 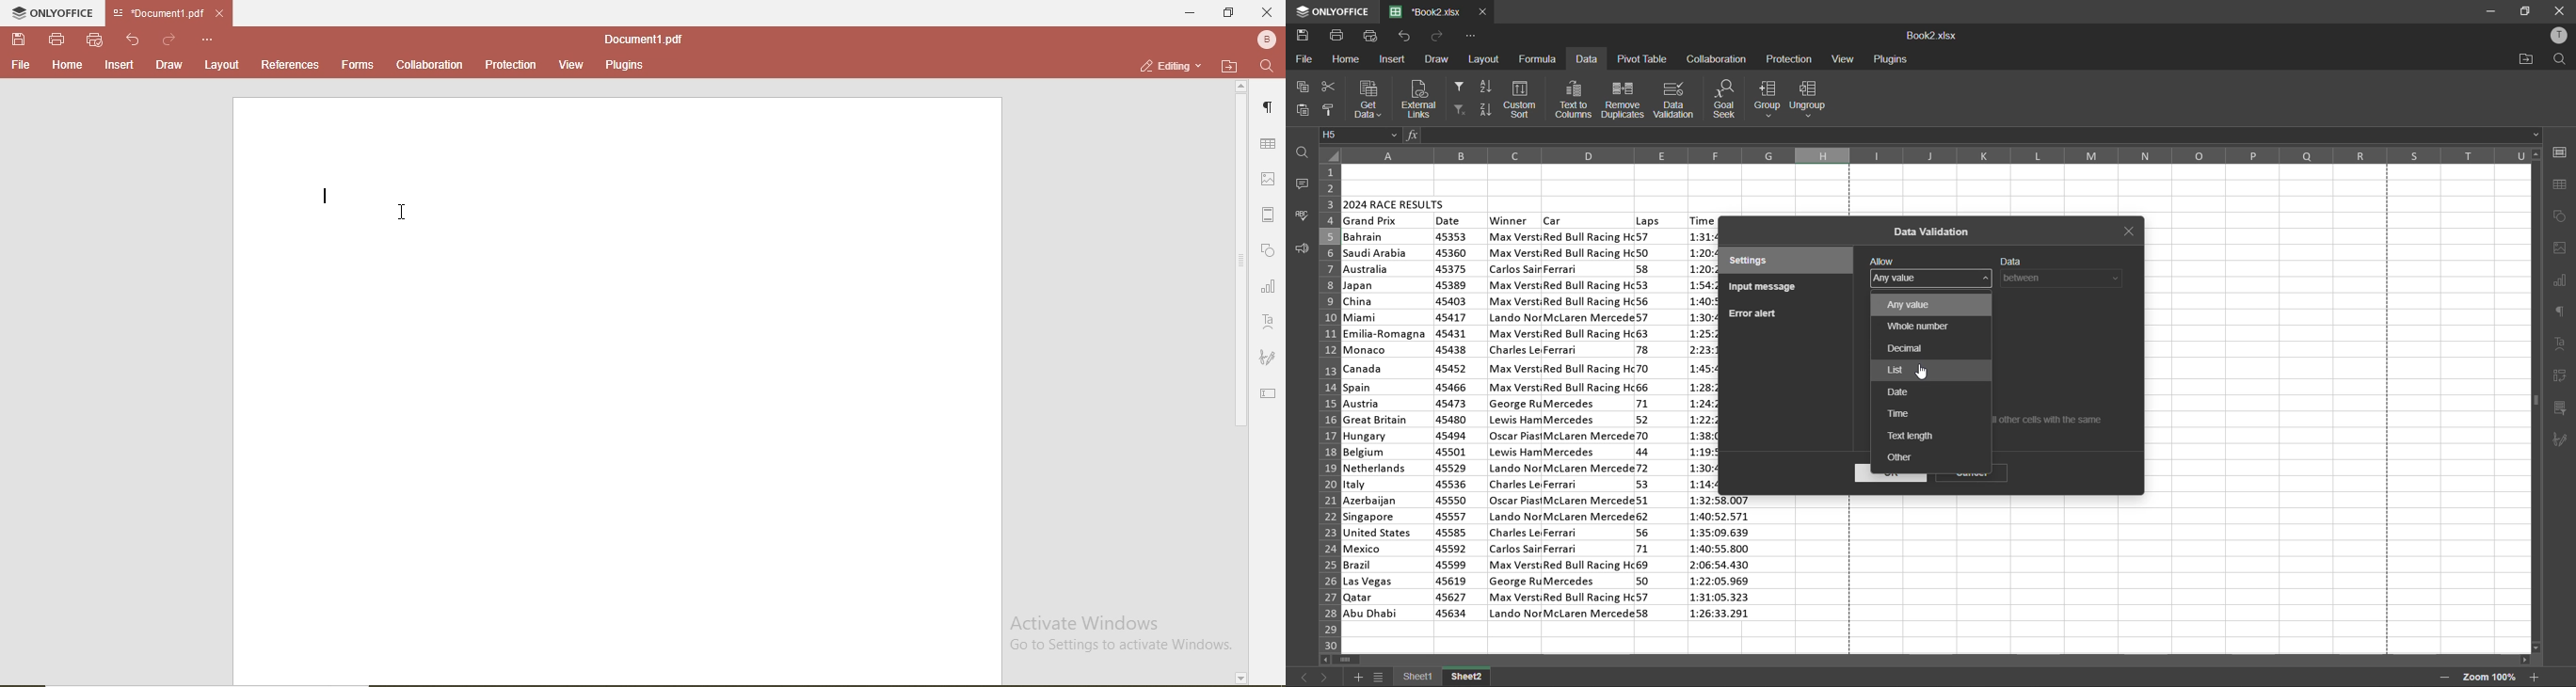 I want to click on add sheet, so click(x=1358, y=677).